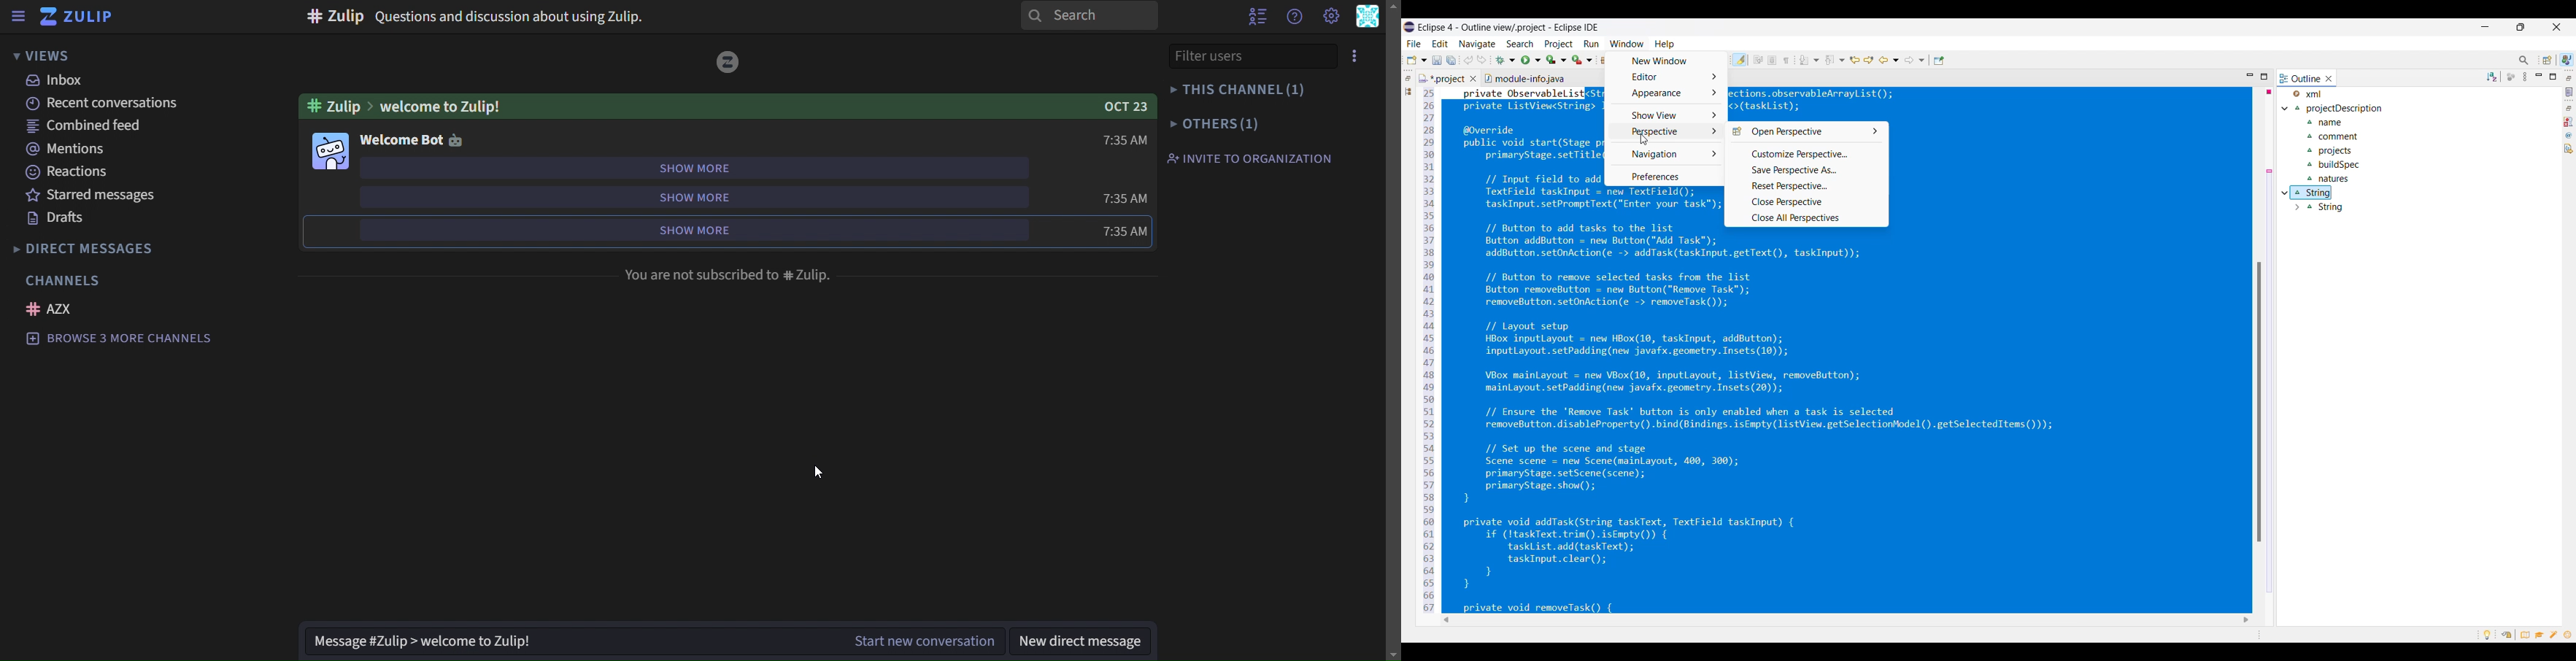  Describe the element at coordinates (67, 150) in the screenshot. I see `mentions` at that location.